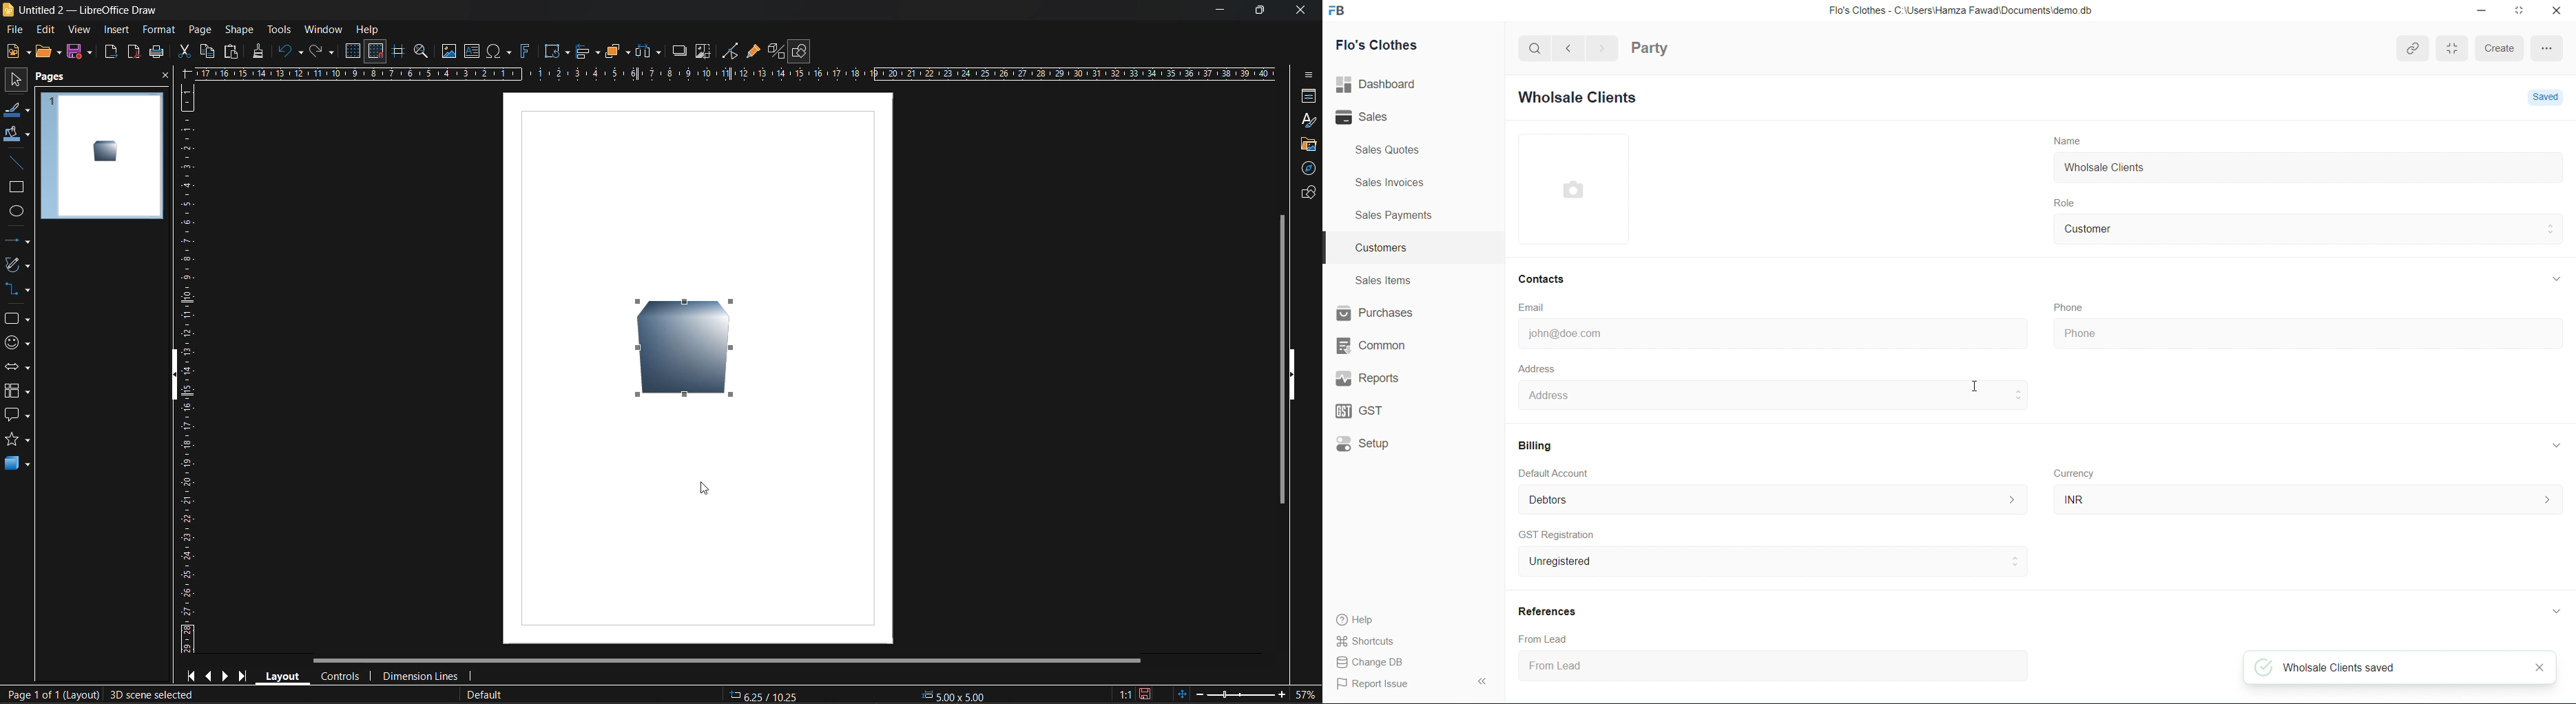  I want to click on display grid, so click(355, 51).